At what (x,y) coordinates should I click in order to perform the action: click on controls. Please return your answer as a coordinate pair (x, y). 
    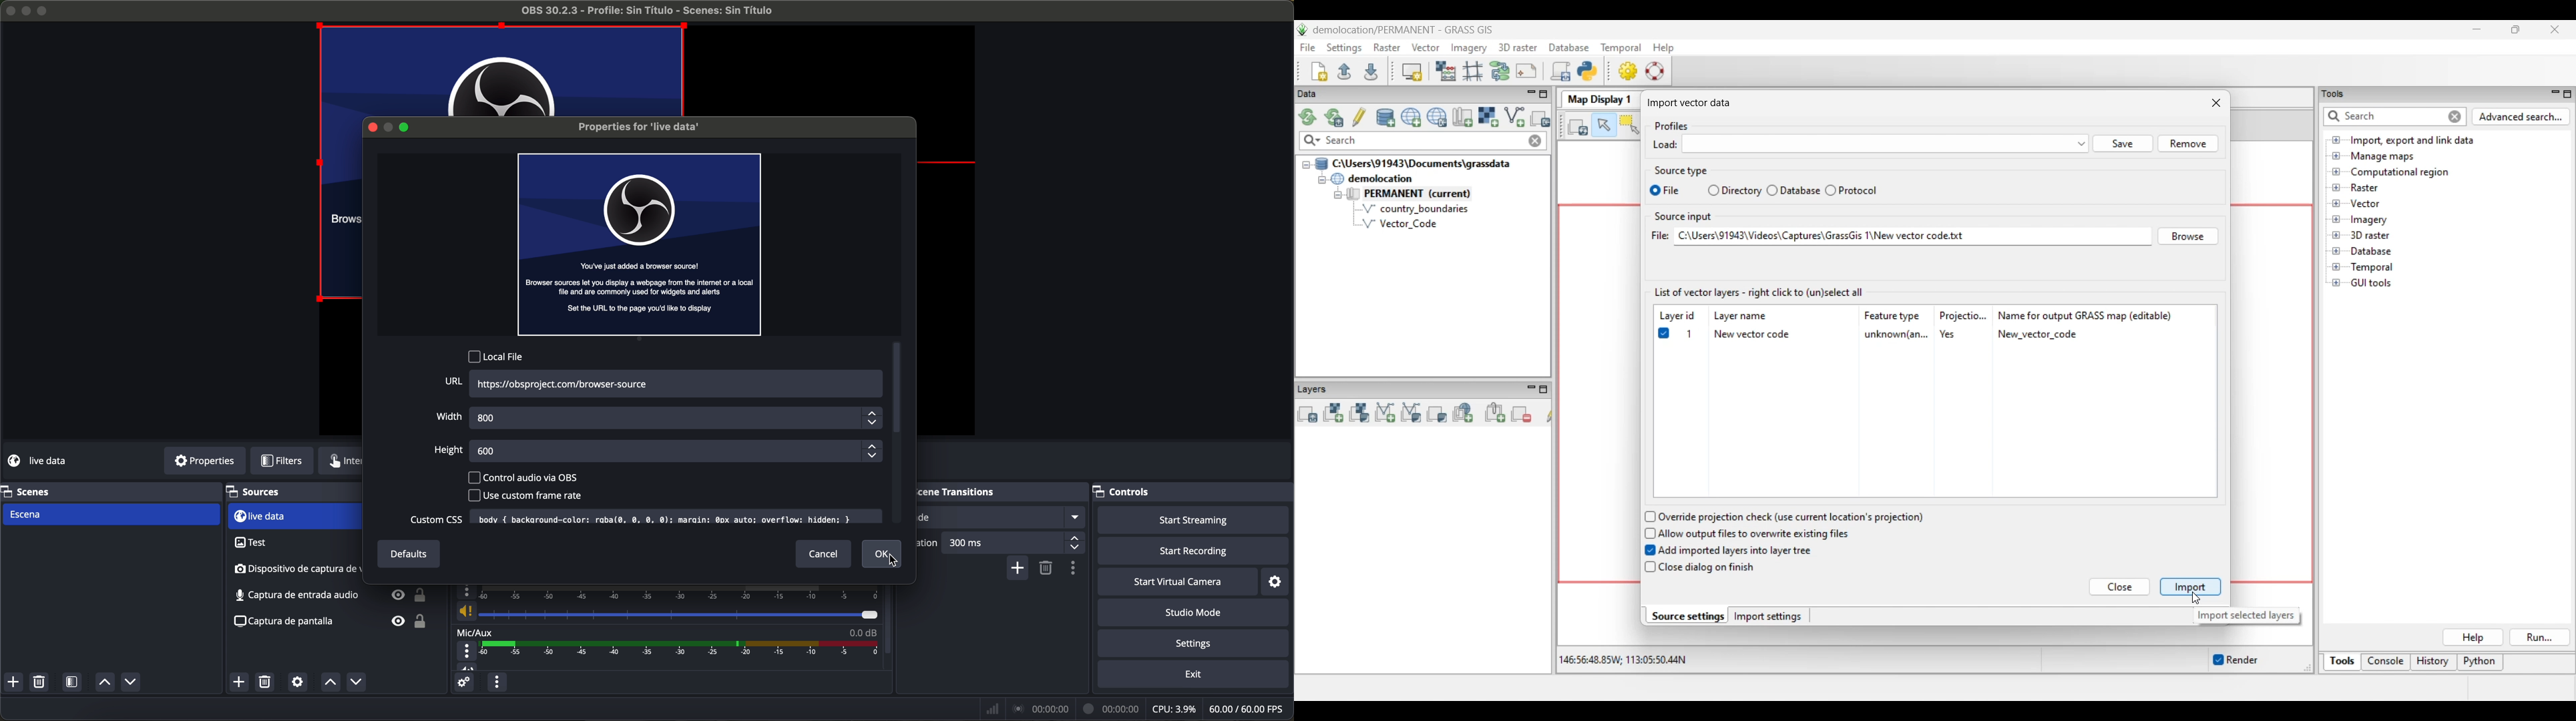
    Looking at the image, I should click on (1126, 490).